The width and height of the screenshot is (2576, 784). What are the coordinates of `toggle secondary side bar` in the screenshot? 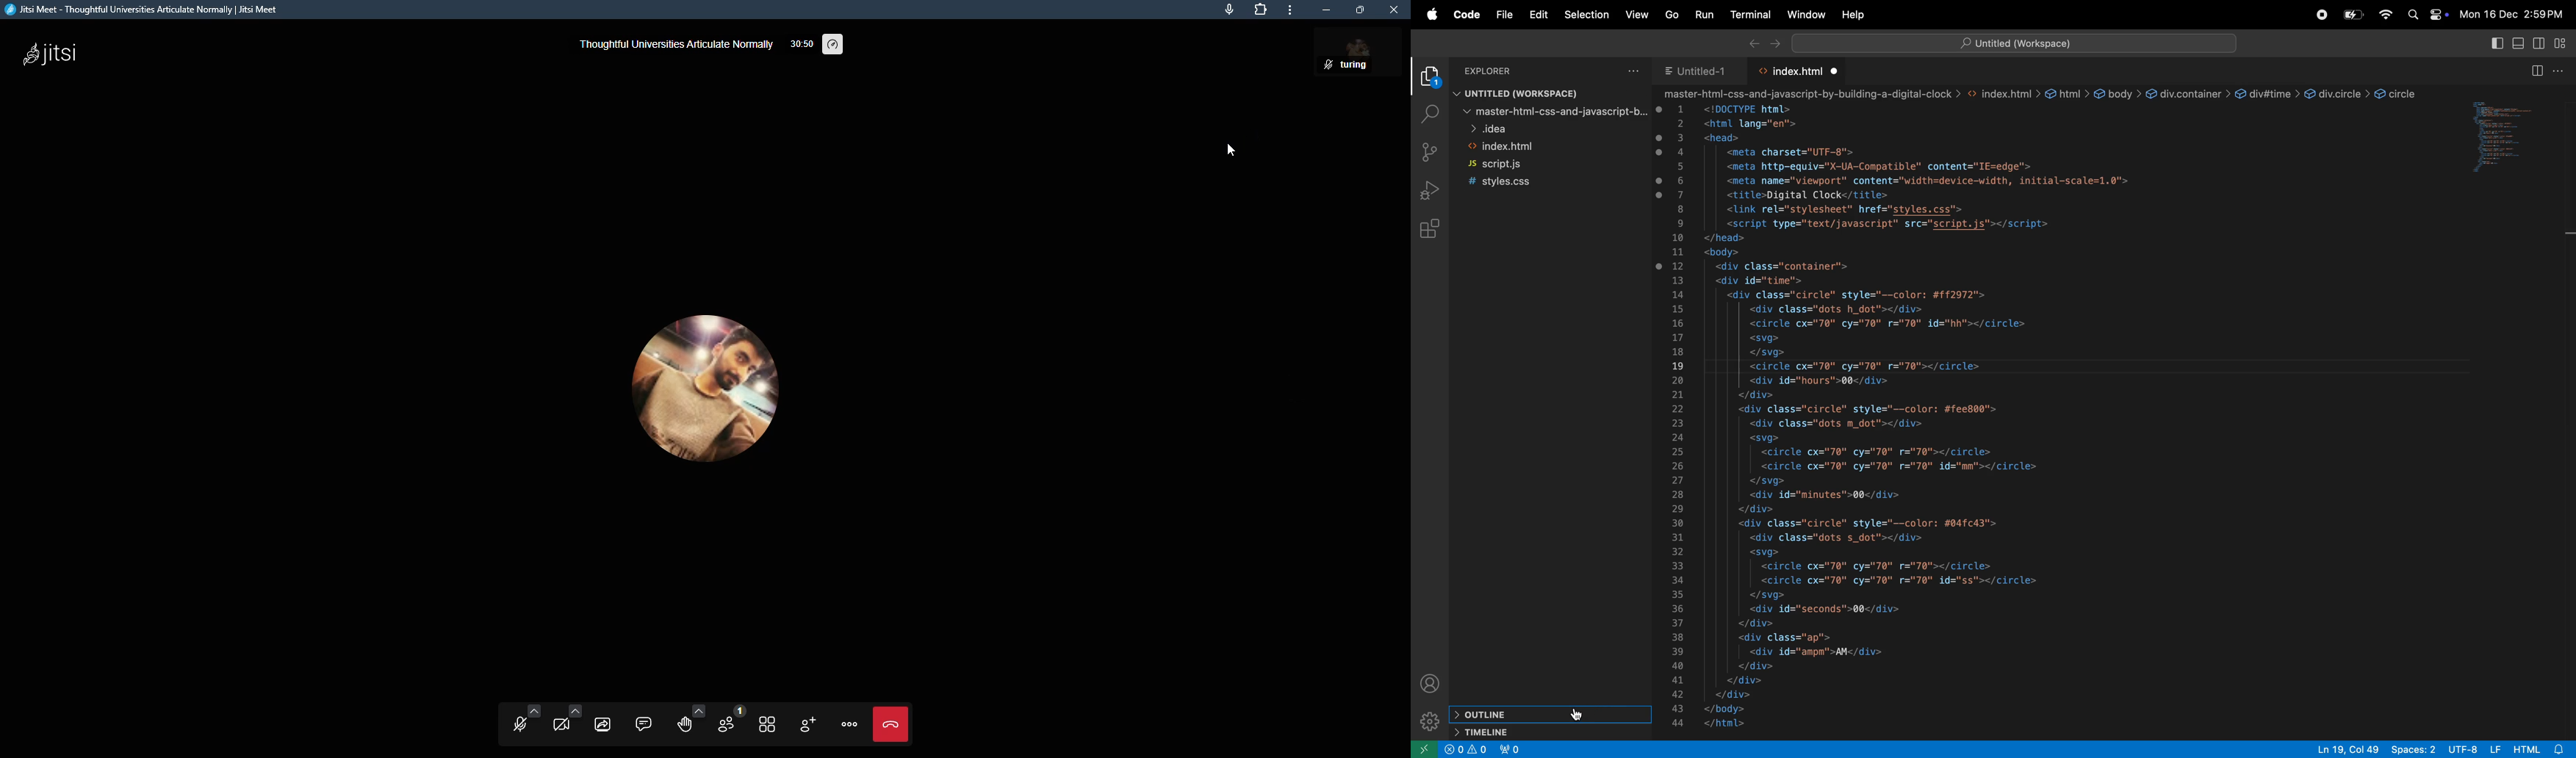 It's located at (2541, 44).